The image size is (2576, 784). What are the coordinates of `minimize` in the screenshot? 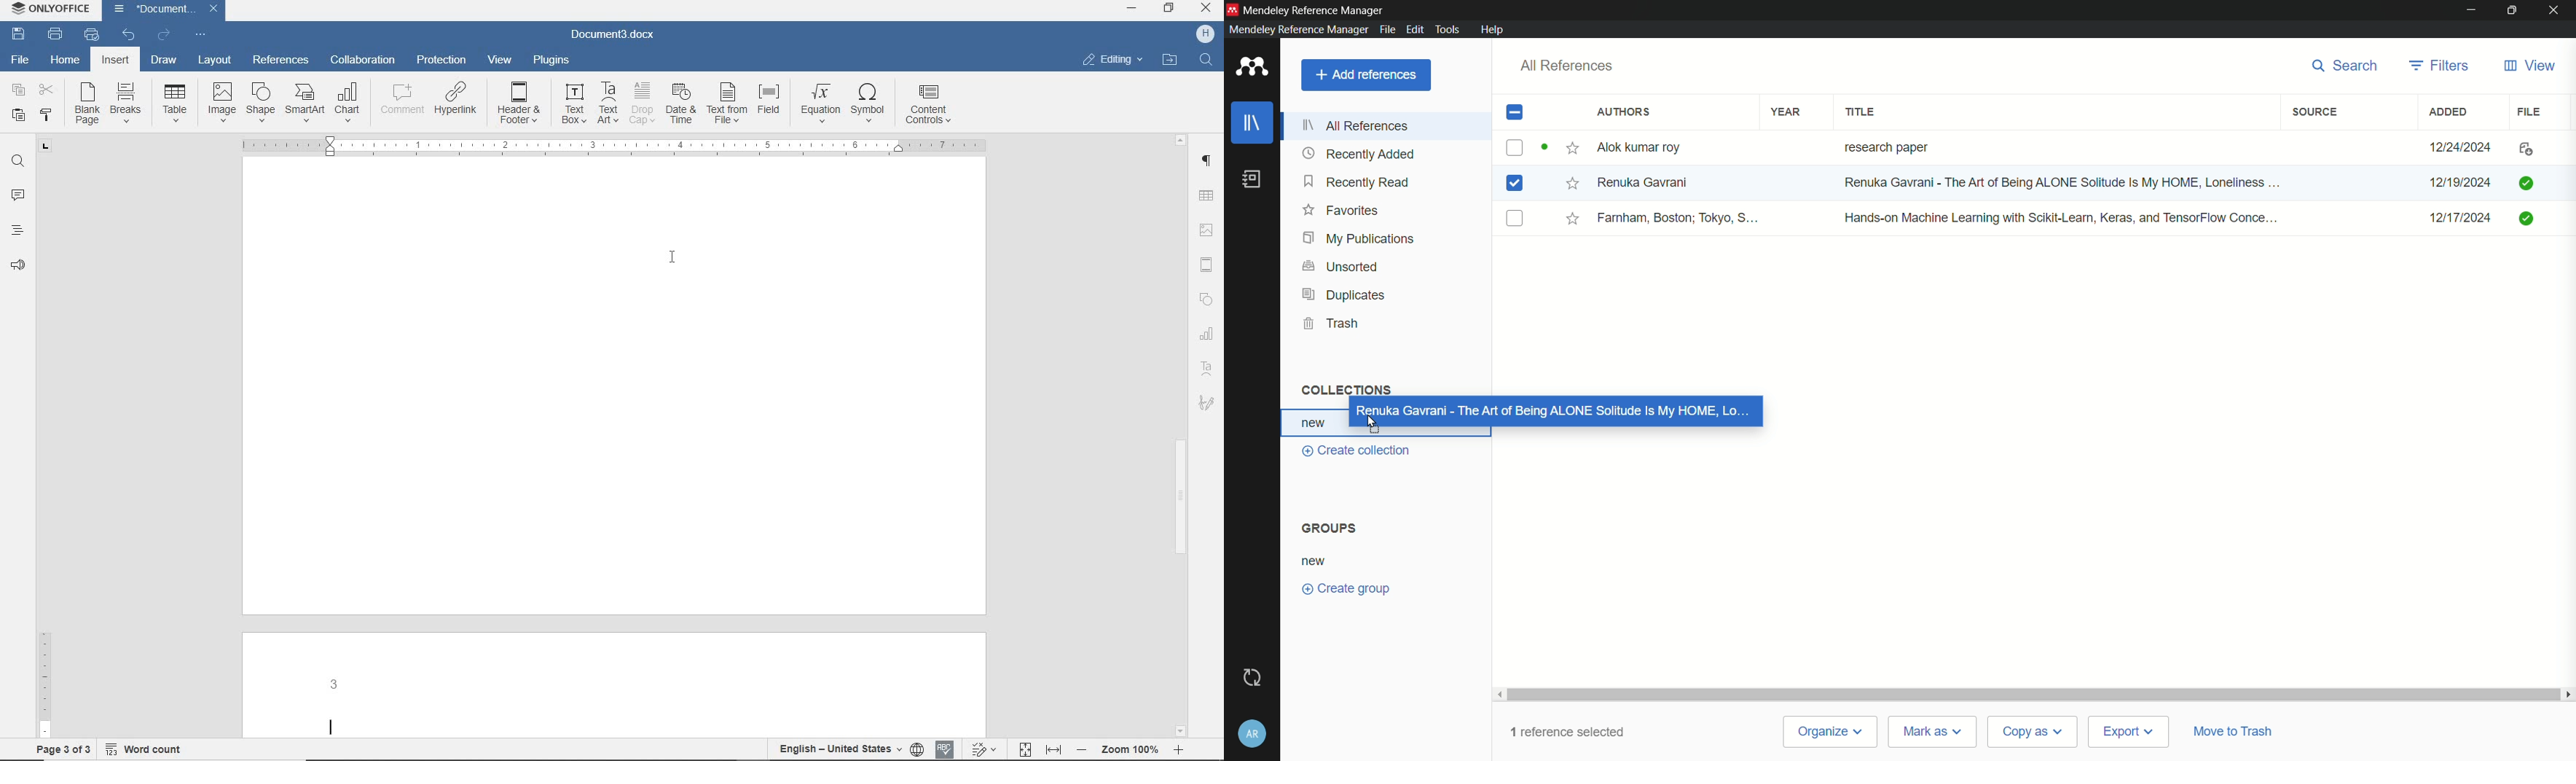 It's located at (2469, 11).